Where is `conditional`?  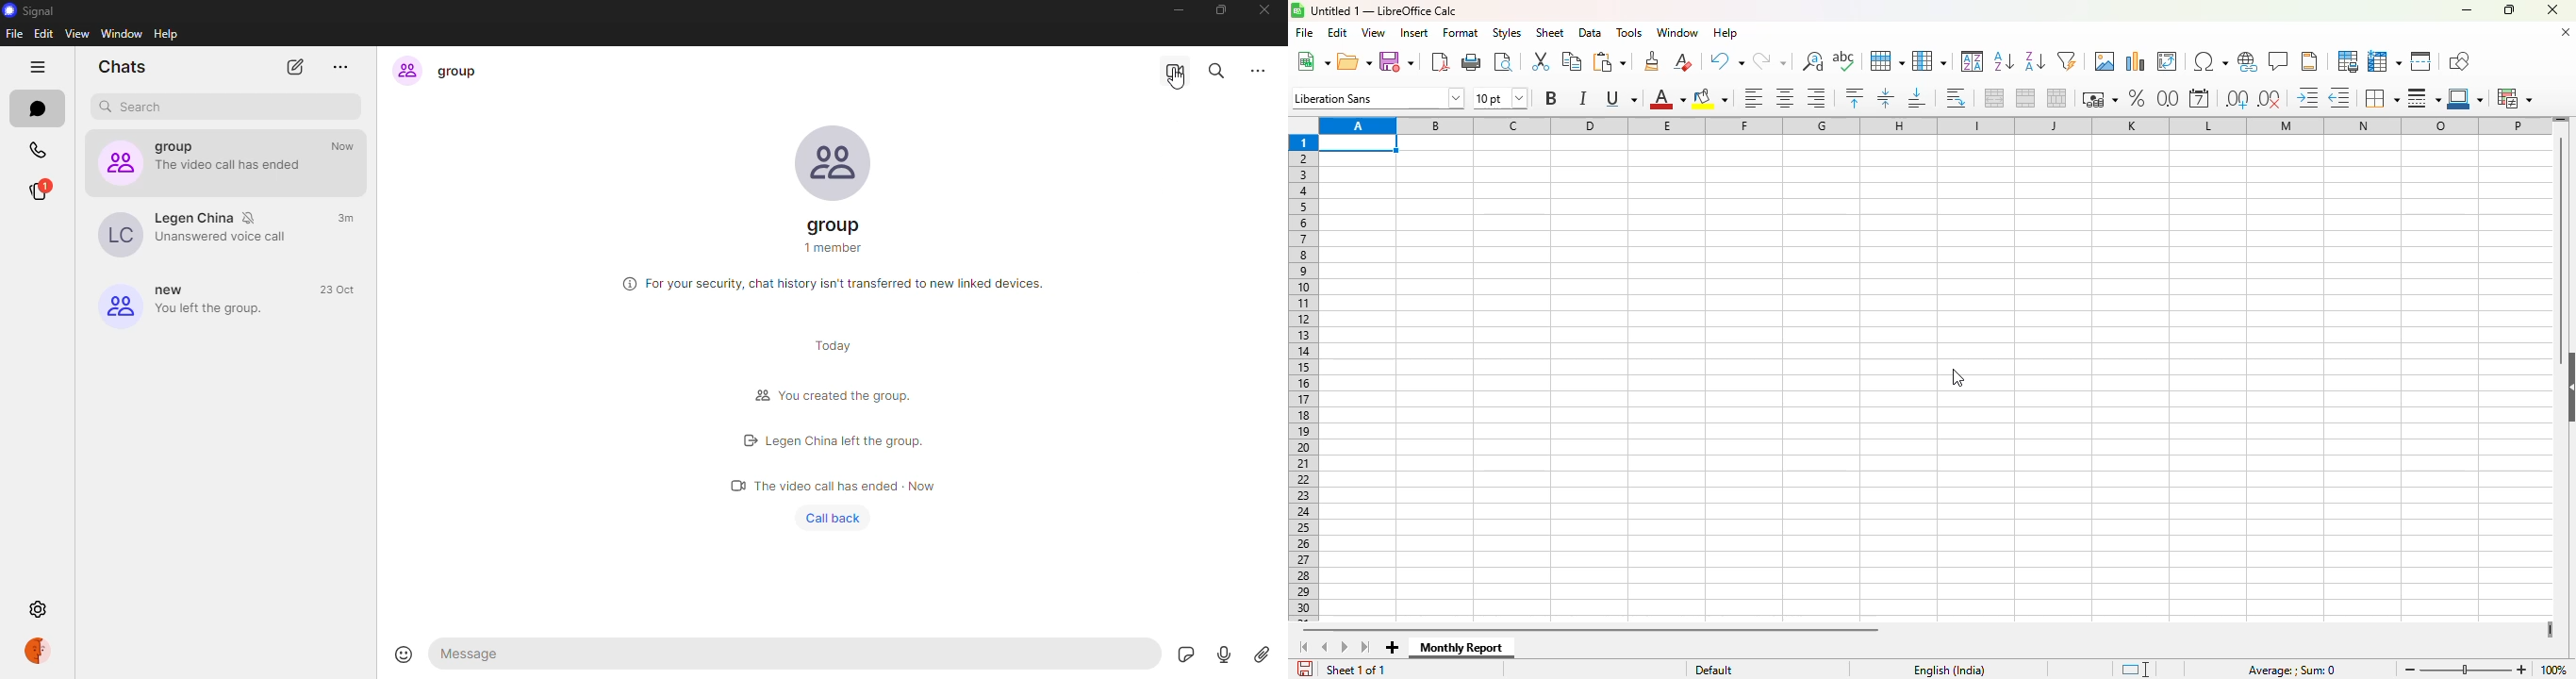 conditional is located at coordinates (2513, 98).